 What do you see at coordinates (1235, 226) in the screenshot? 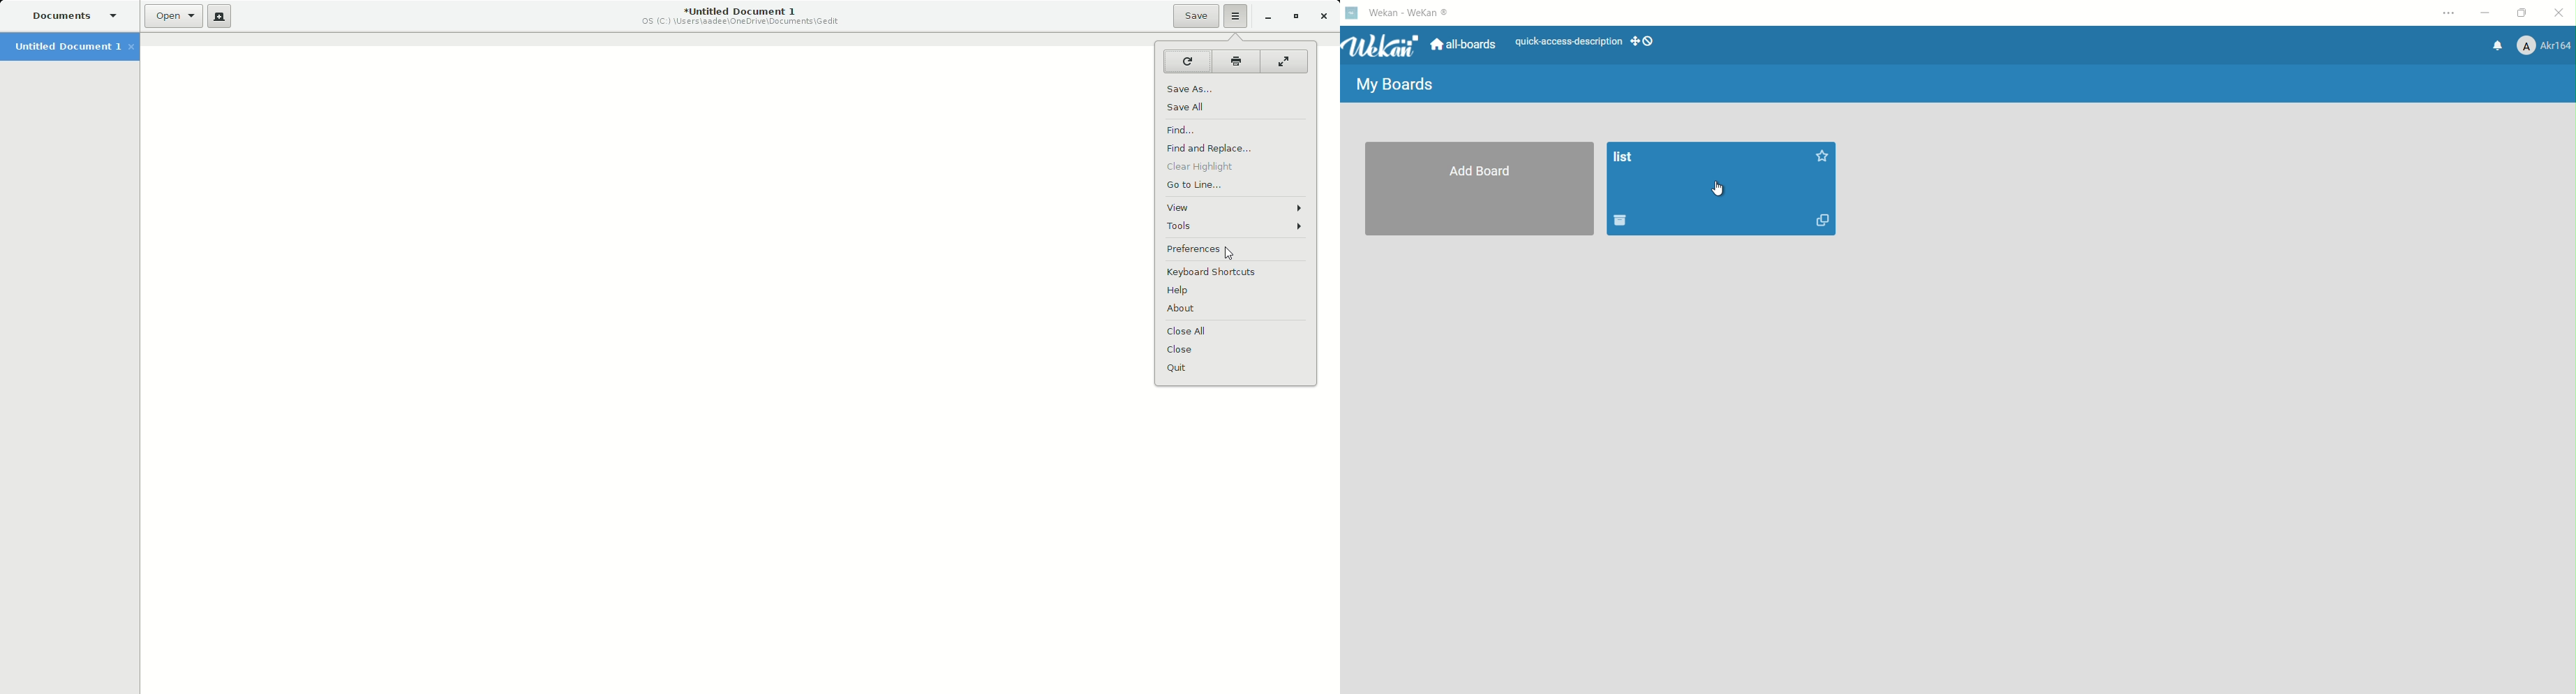
I see `Tools` at bounding box center [1235, 226].